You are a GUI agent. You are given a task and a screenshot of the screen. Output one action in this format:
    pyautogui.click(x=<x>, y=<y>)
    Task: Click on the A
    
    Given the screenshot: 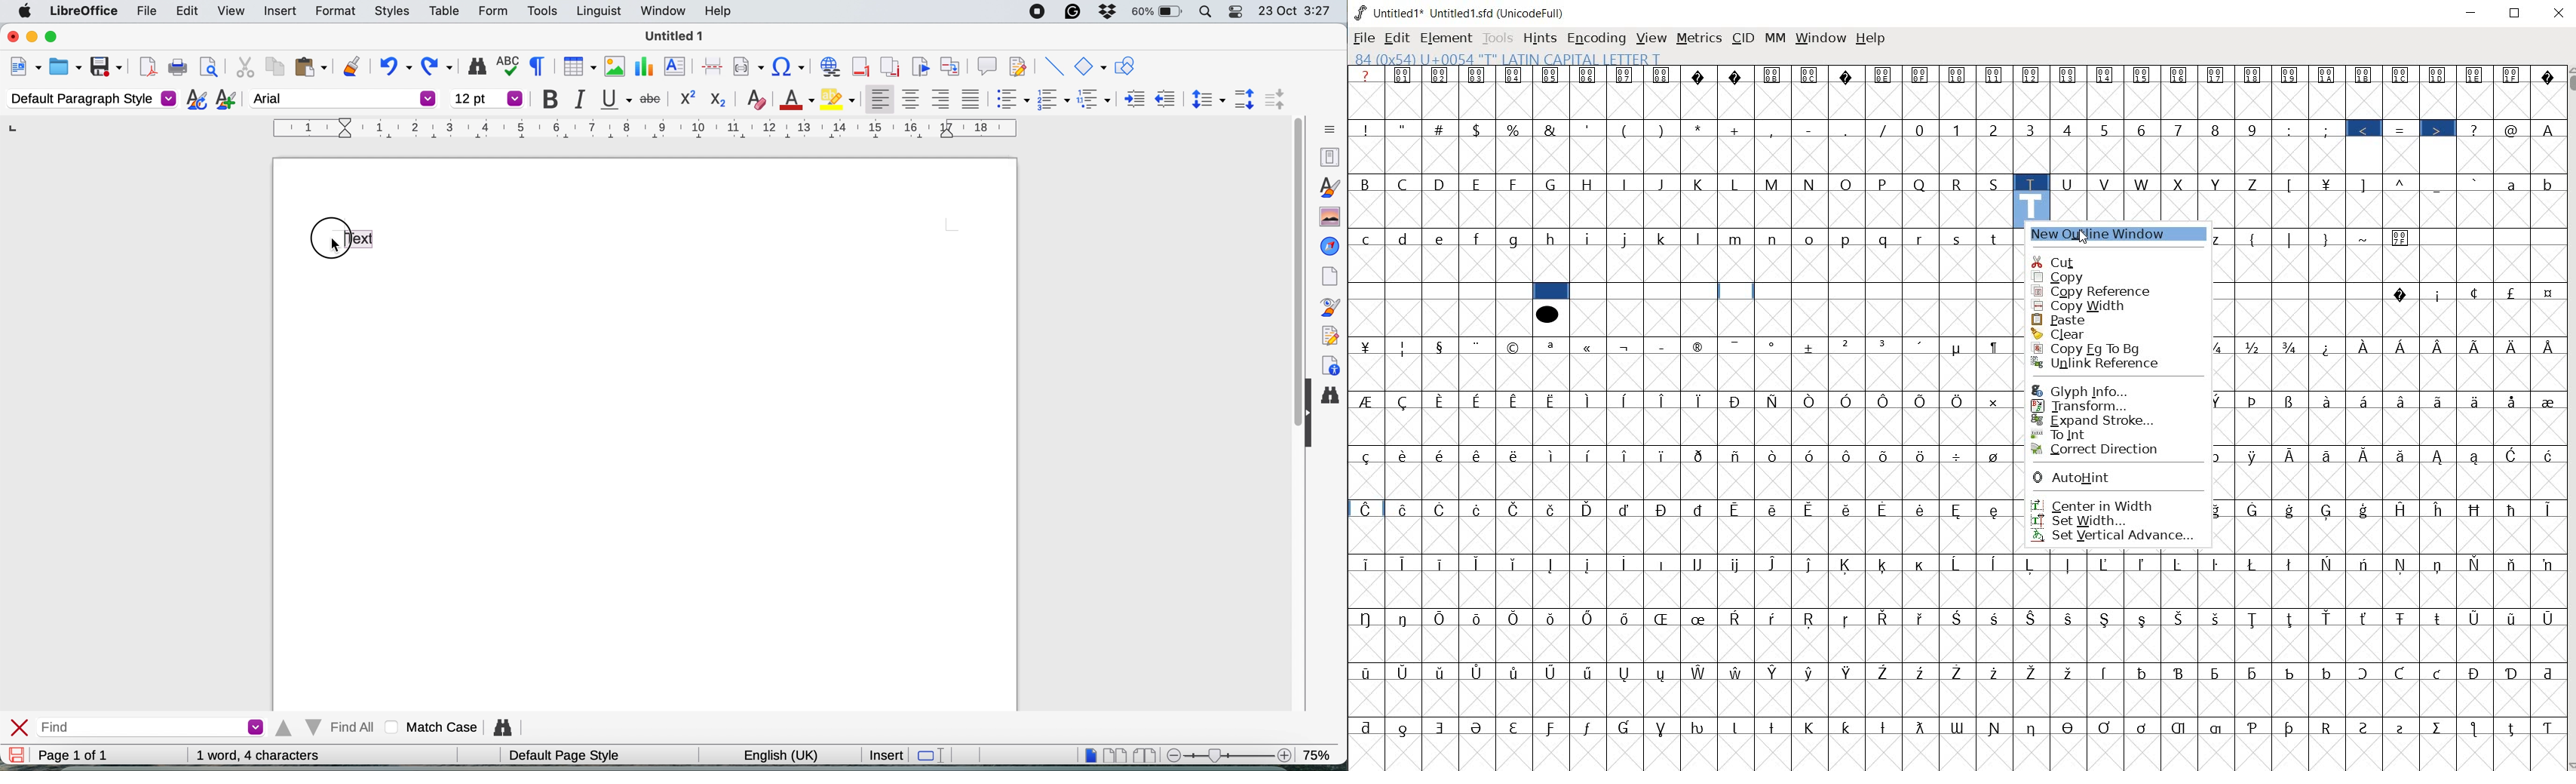 What is the action you would take?
    pyautogui.click(x=2547, y=127)
    